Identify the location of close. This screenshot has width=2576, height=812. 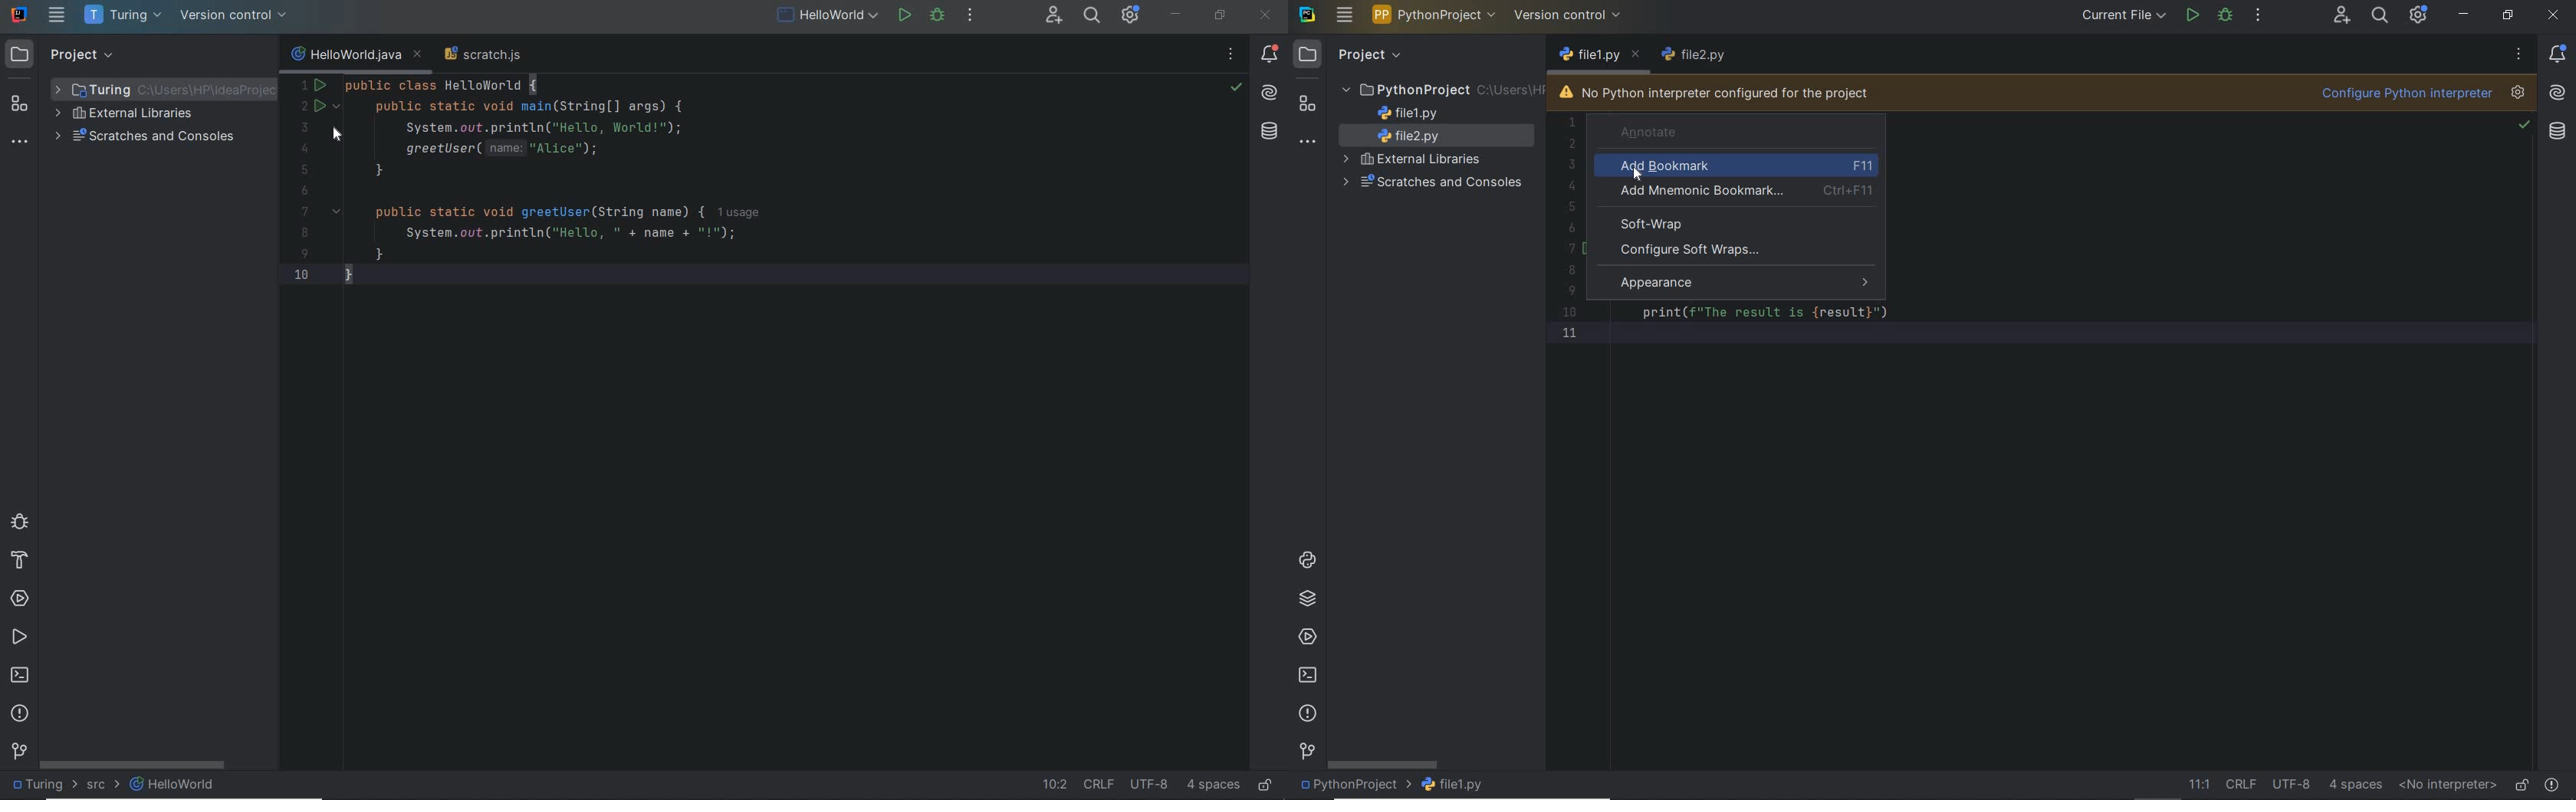
(1267, 17).